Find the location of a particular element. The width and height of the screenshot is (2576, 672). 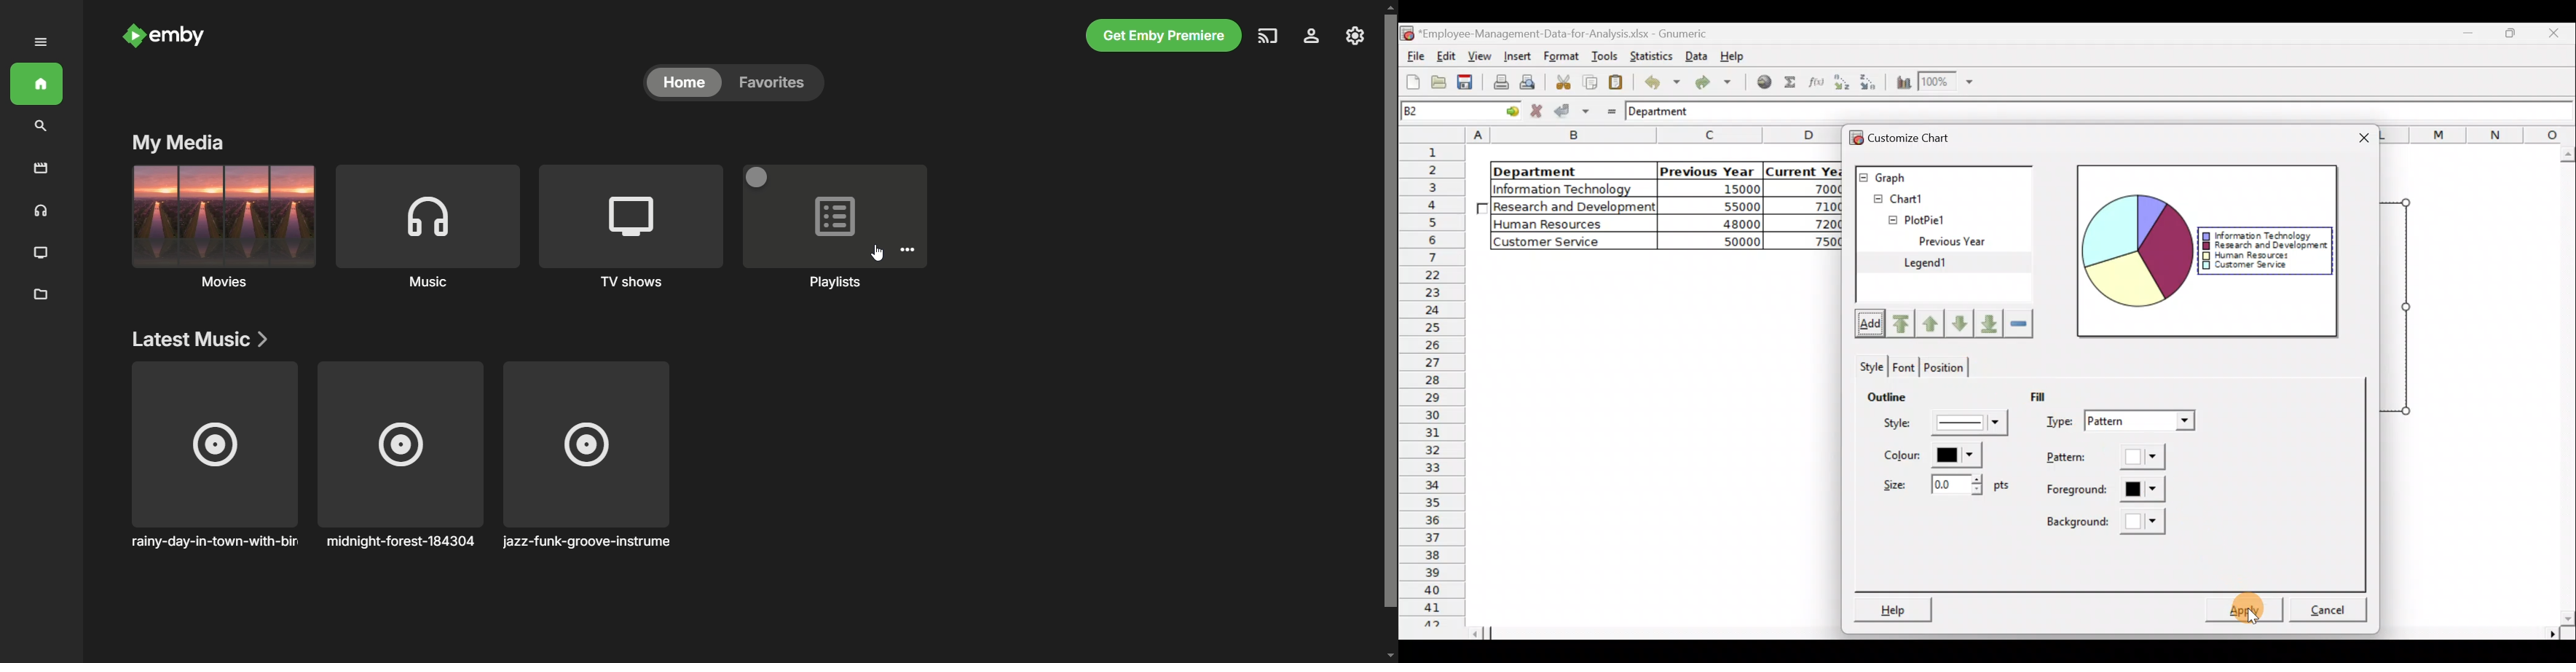

playlists is located at coordinates (832, 230).